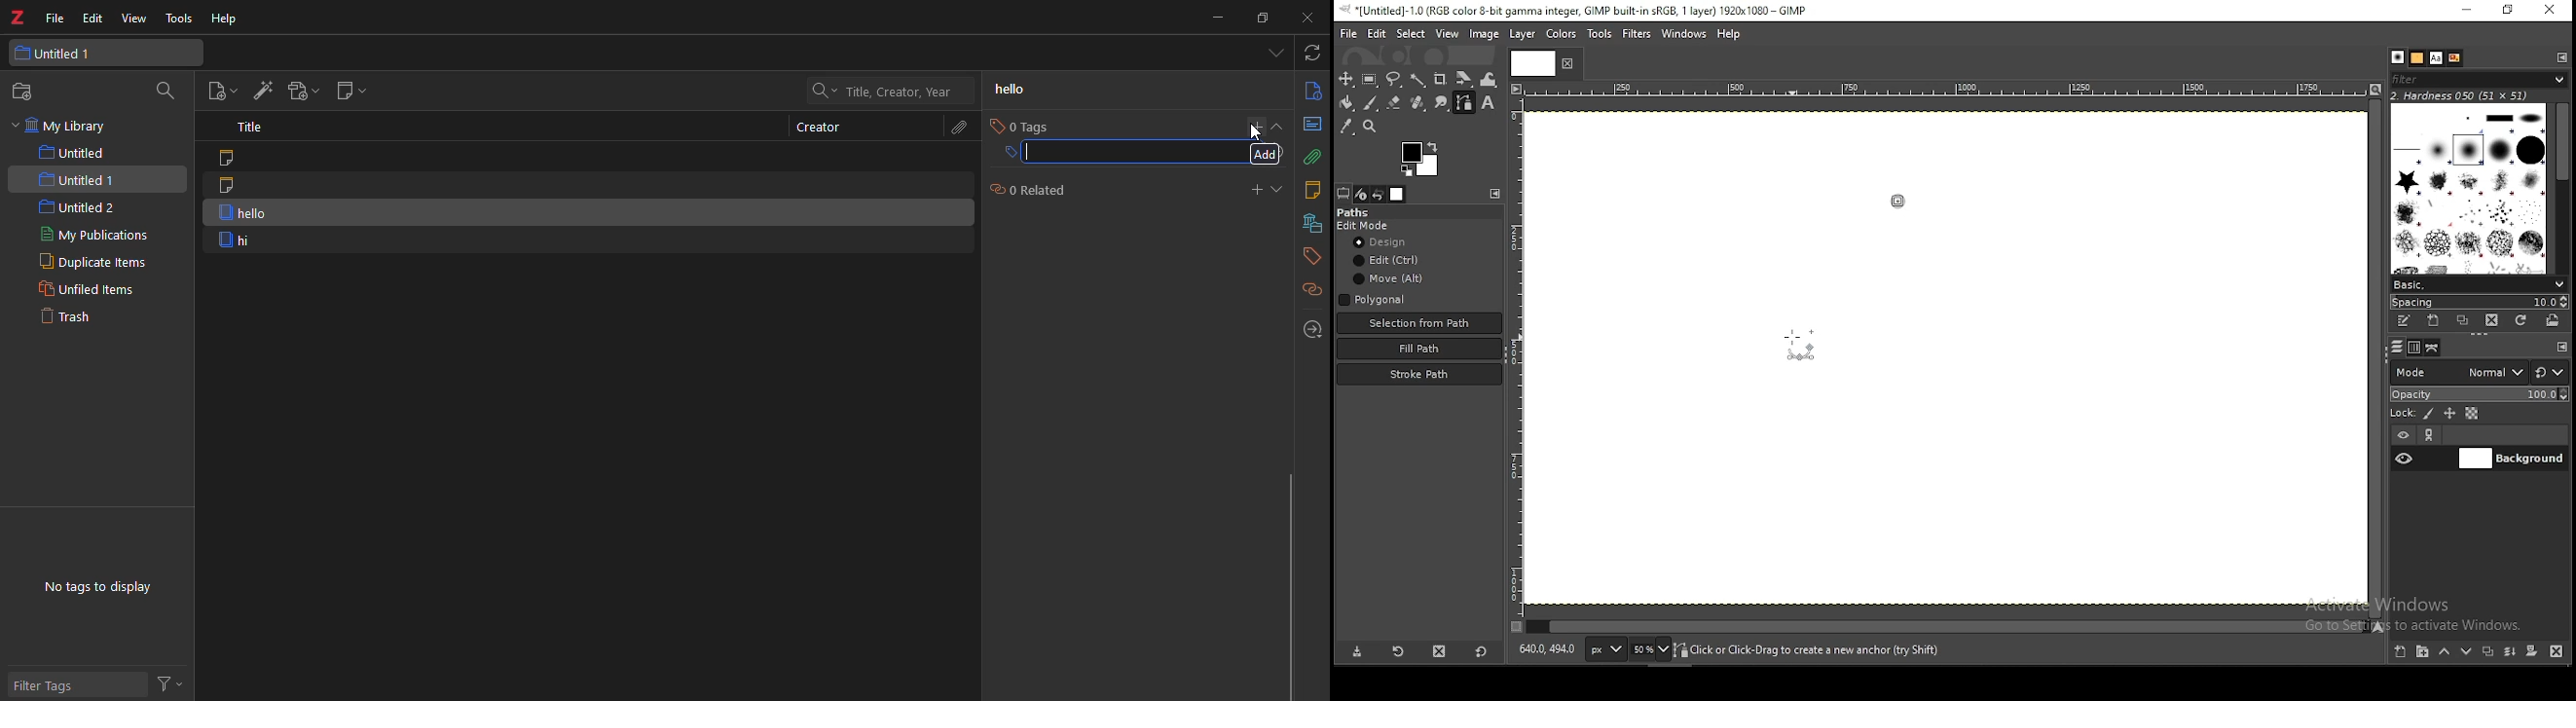  What do you see at coordinates (78, 178) in the screenshot?
I see `untitled 1` at bounding box center [78, 178].